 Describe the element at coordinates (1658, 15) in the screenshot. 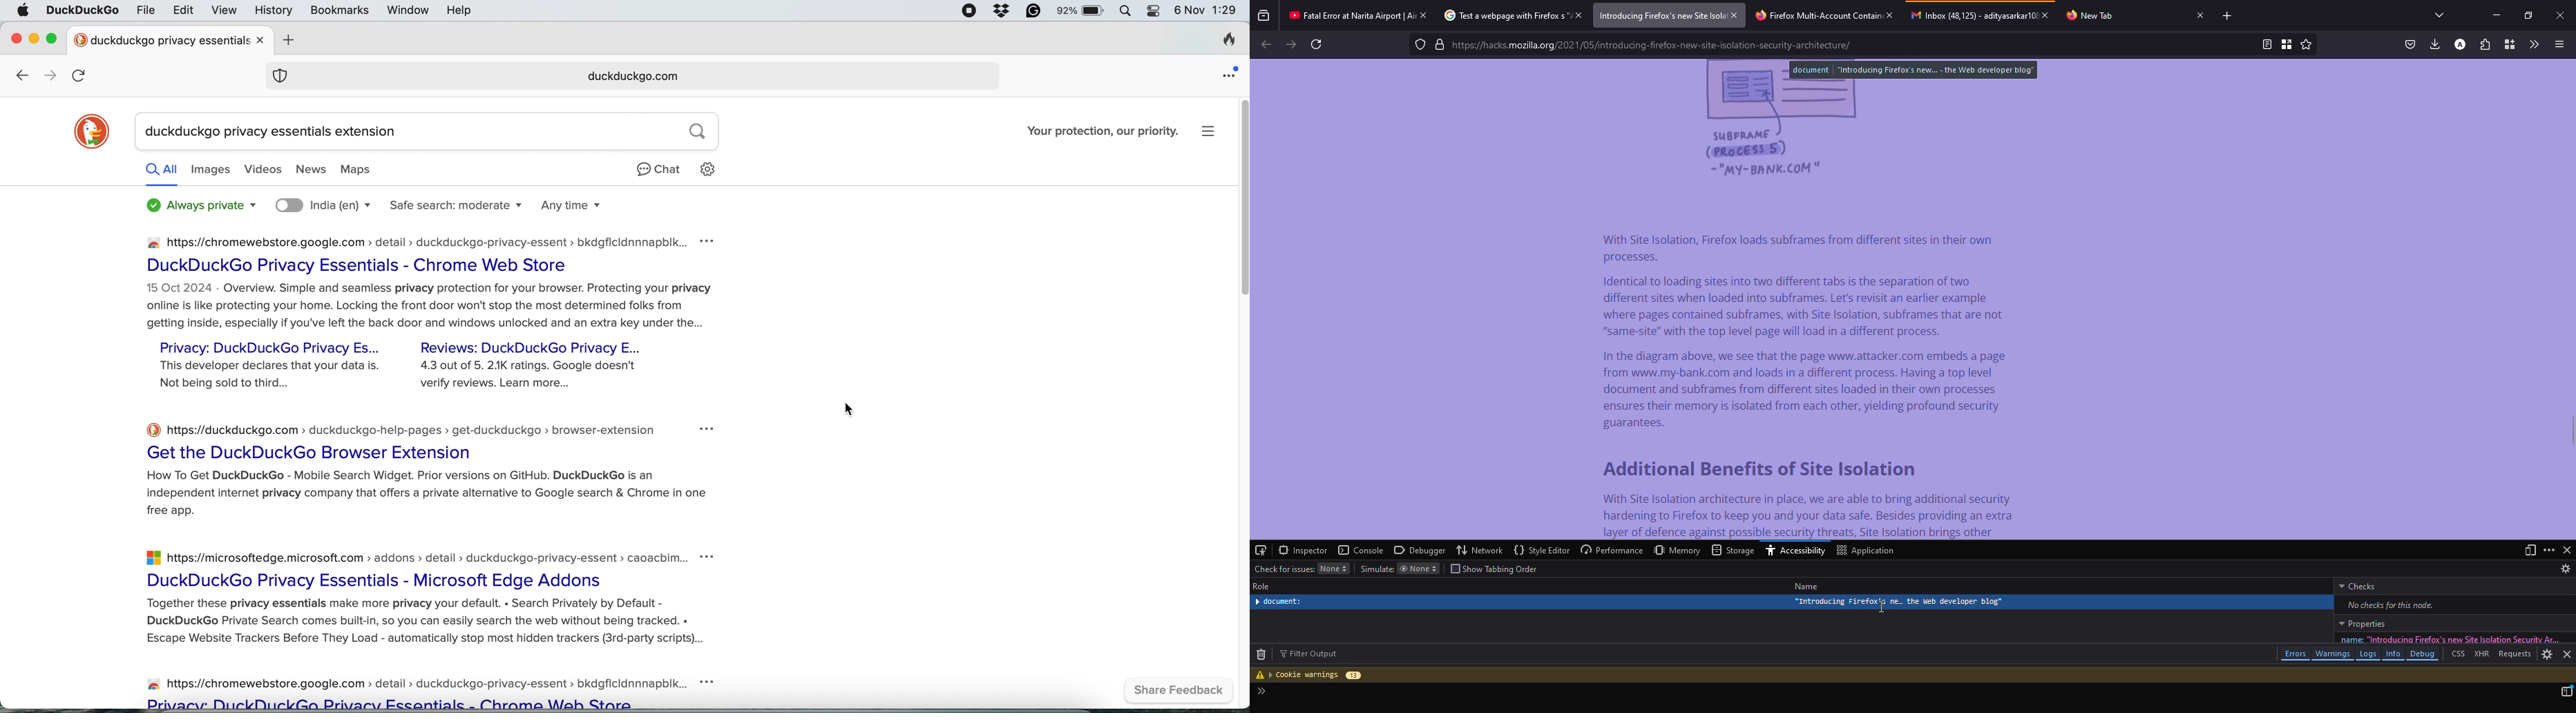

I see `Introducing Firefox's new Site Isola` at that location.